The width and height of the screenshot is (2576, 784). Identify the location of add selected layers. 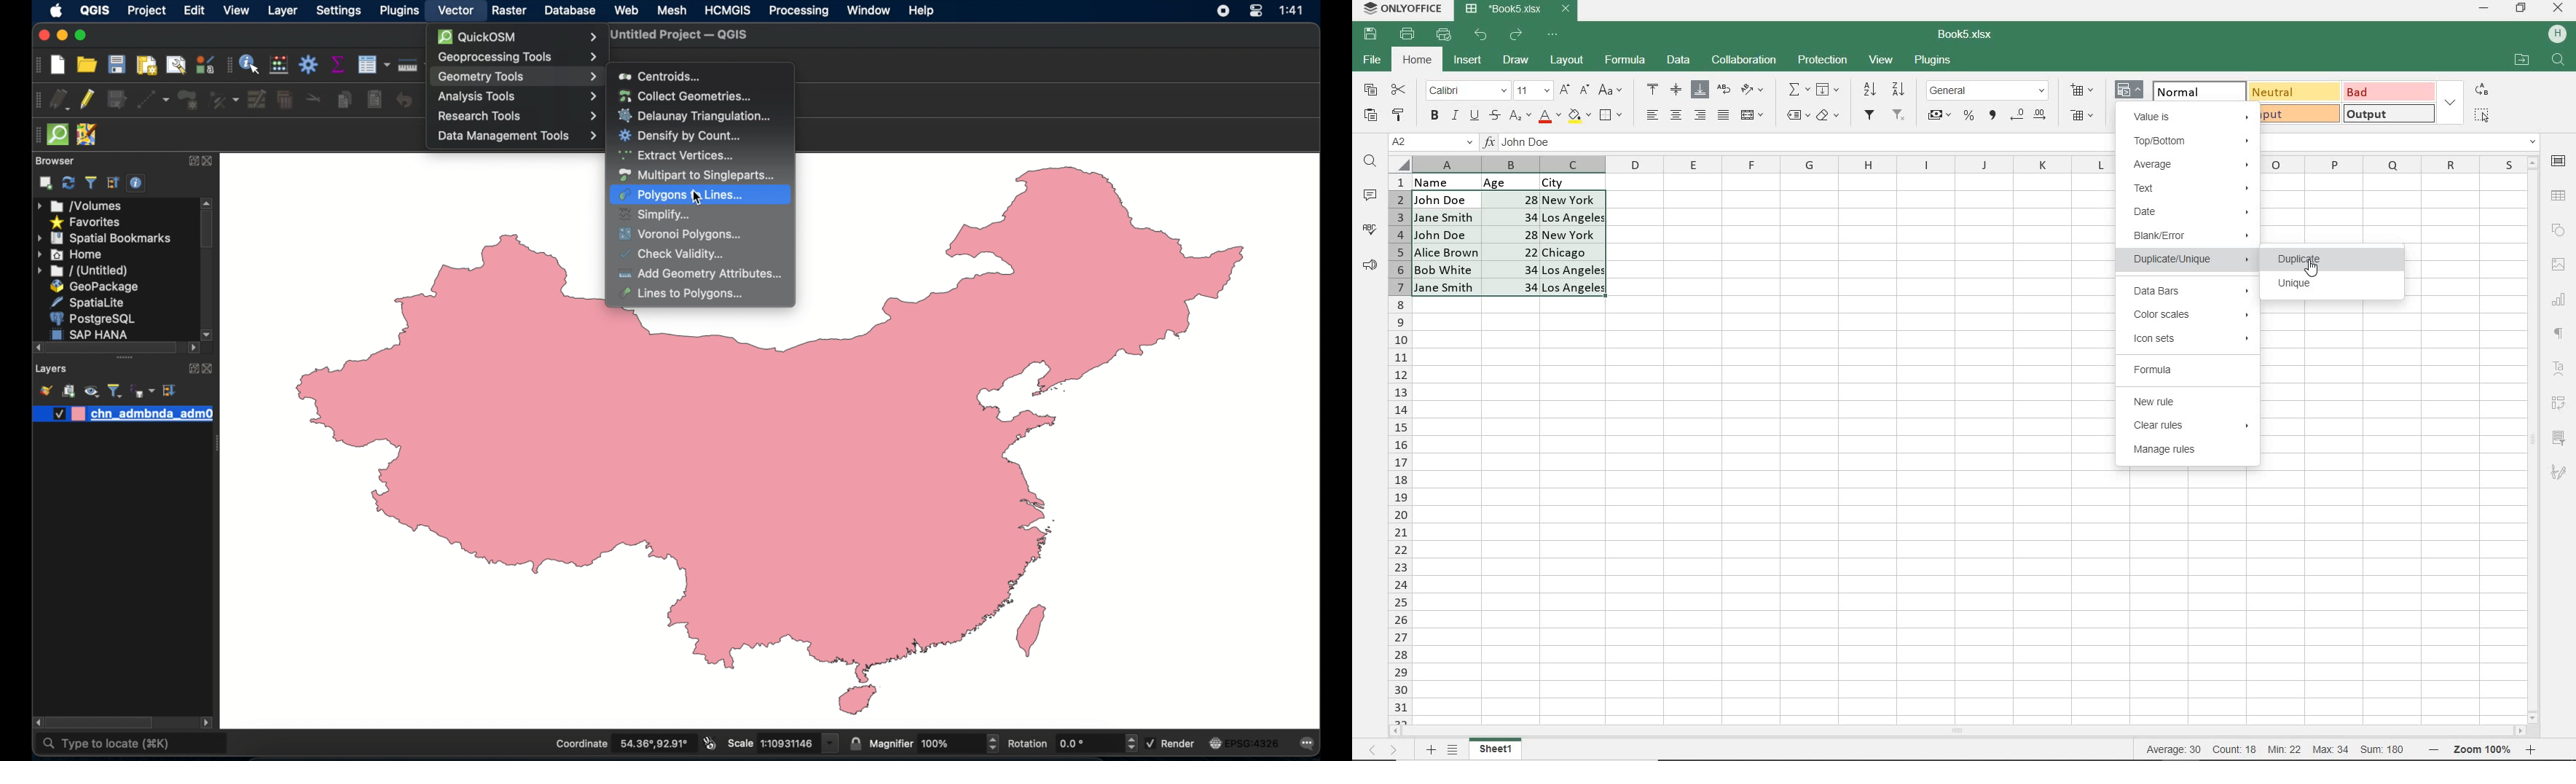
(46, 183).